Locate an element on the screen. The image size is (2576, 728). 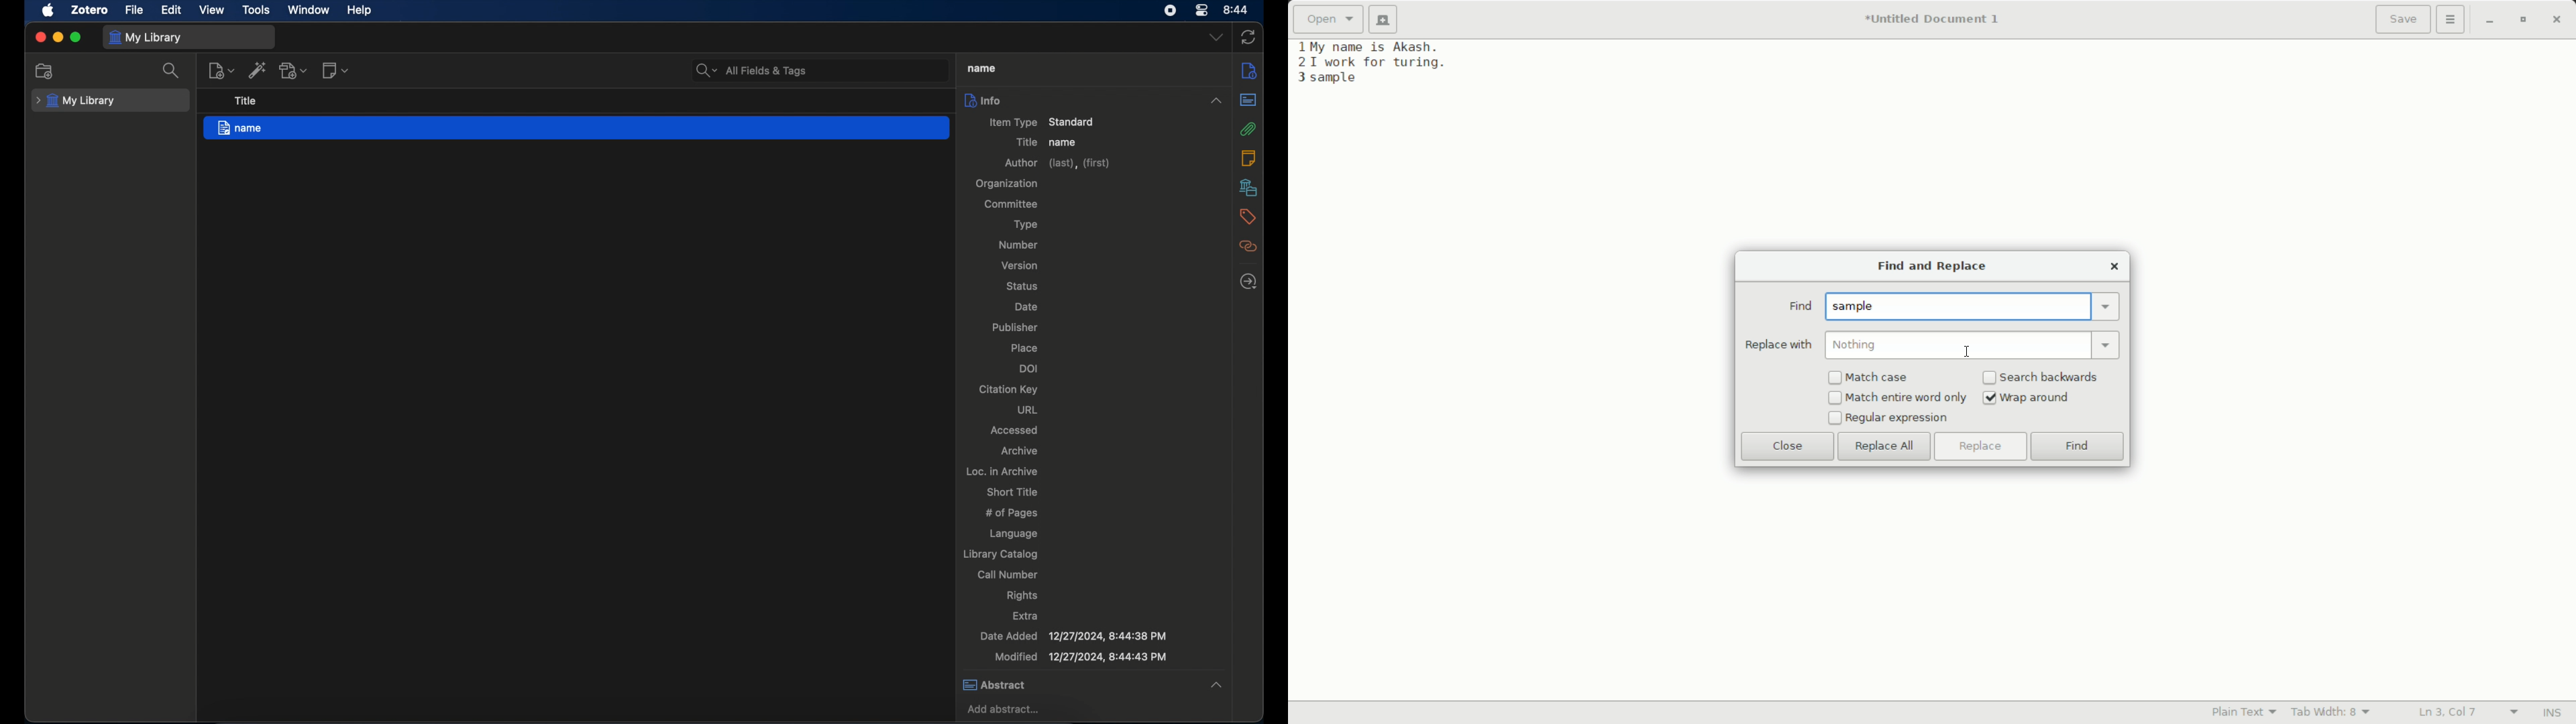
tags is located at coordinates (1248, 217).